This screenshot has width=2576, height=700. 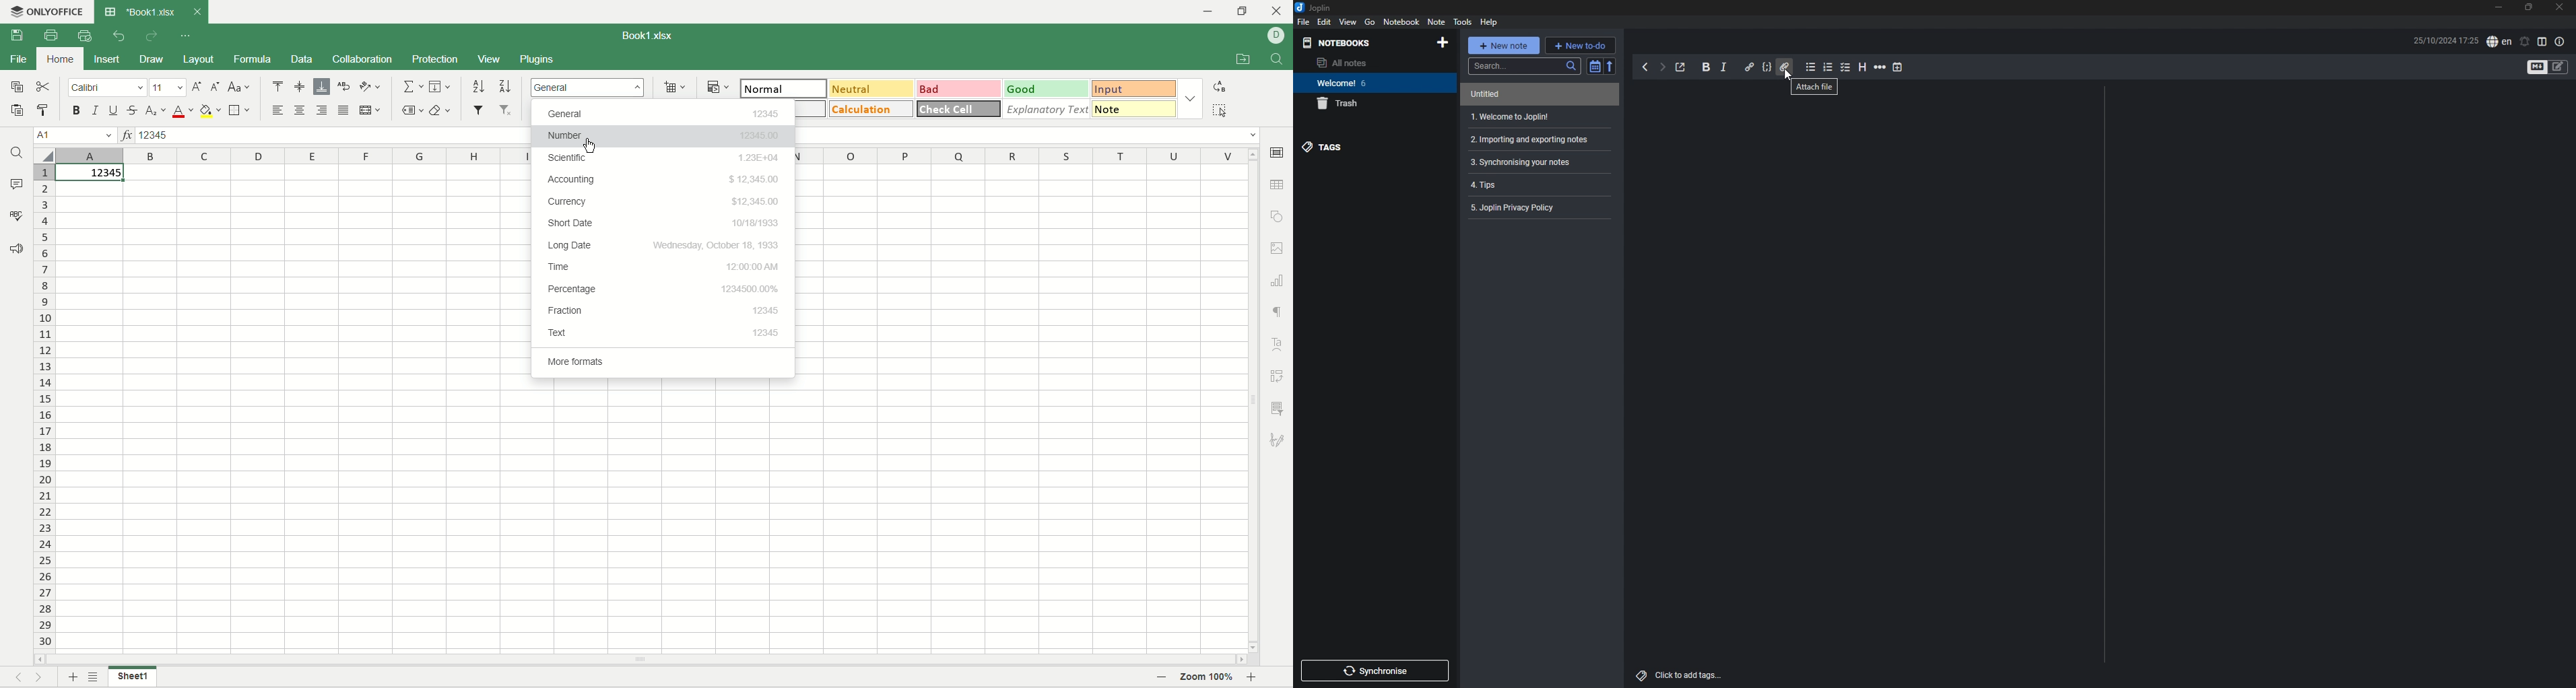 I want to click on checkbox, so click(x=1846, y=67).